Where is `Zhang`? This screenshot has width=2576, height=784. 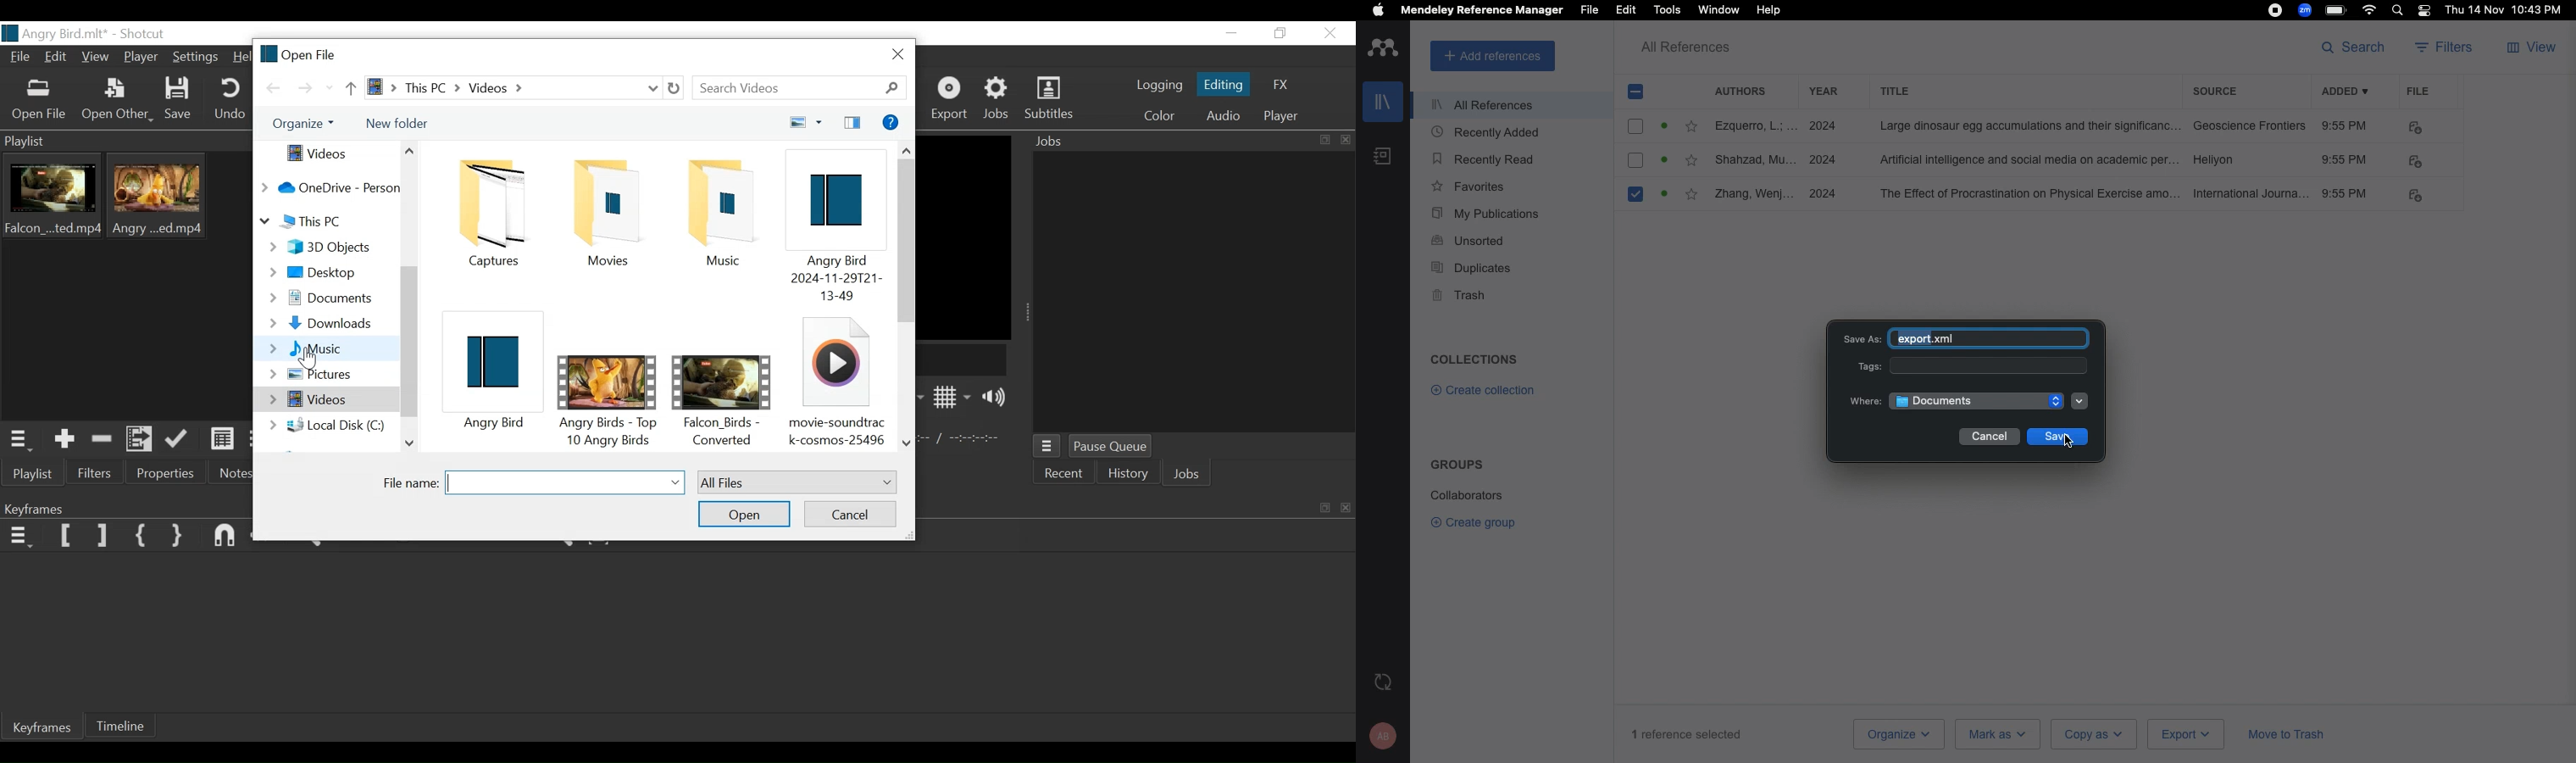
Zhang is located at coordinates (1754, 195).